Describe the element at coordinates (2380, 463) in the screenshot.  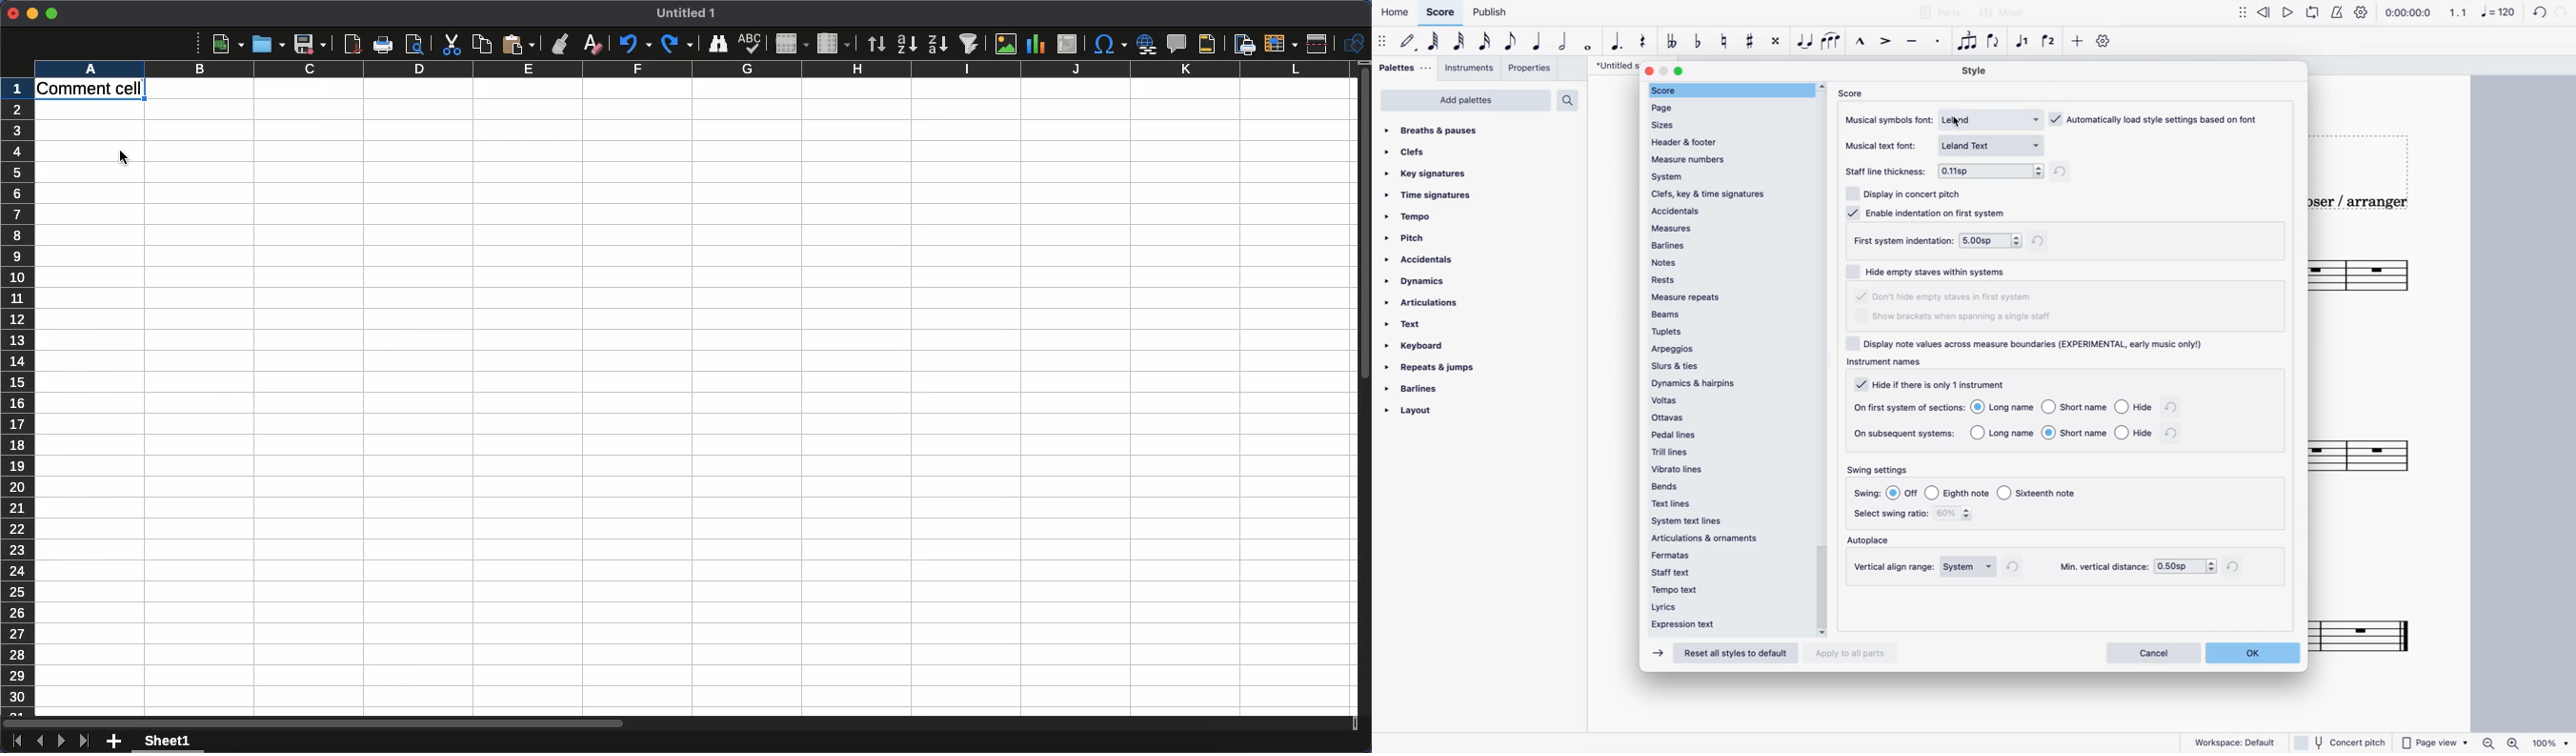
I see `score` at that location.